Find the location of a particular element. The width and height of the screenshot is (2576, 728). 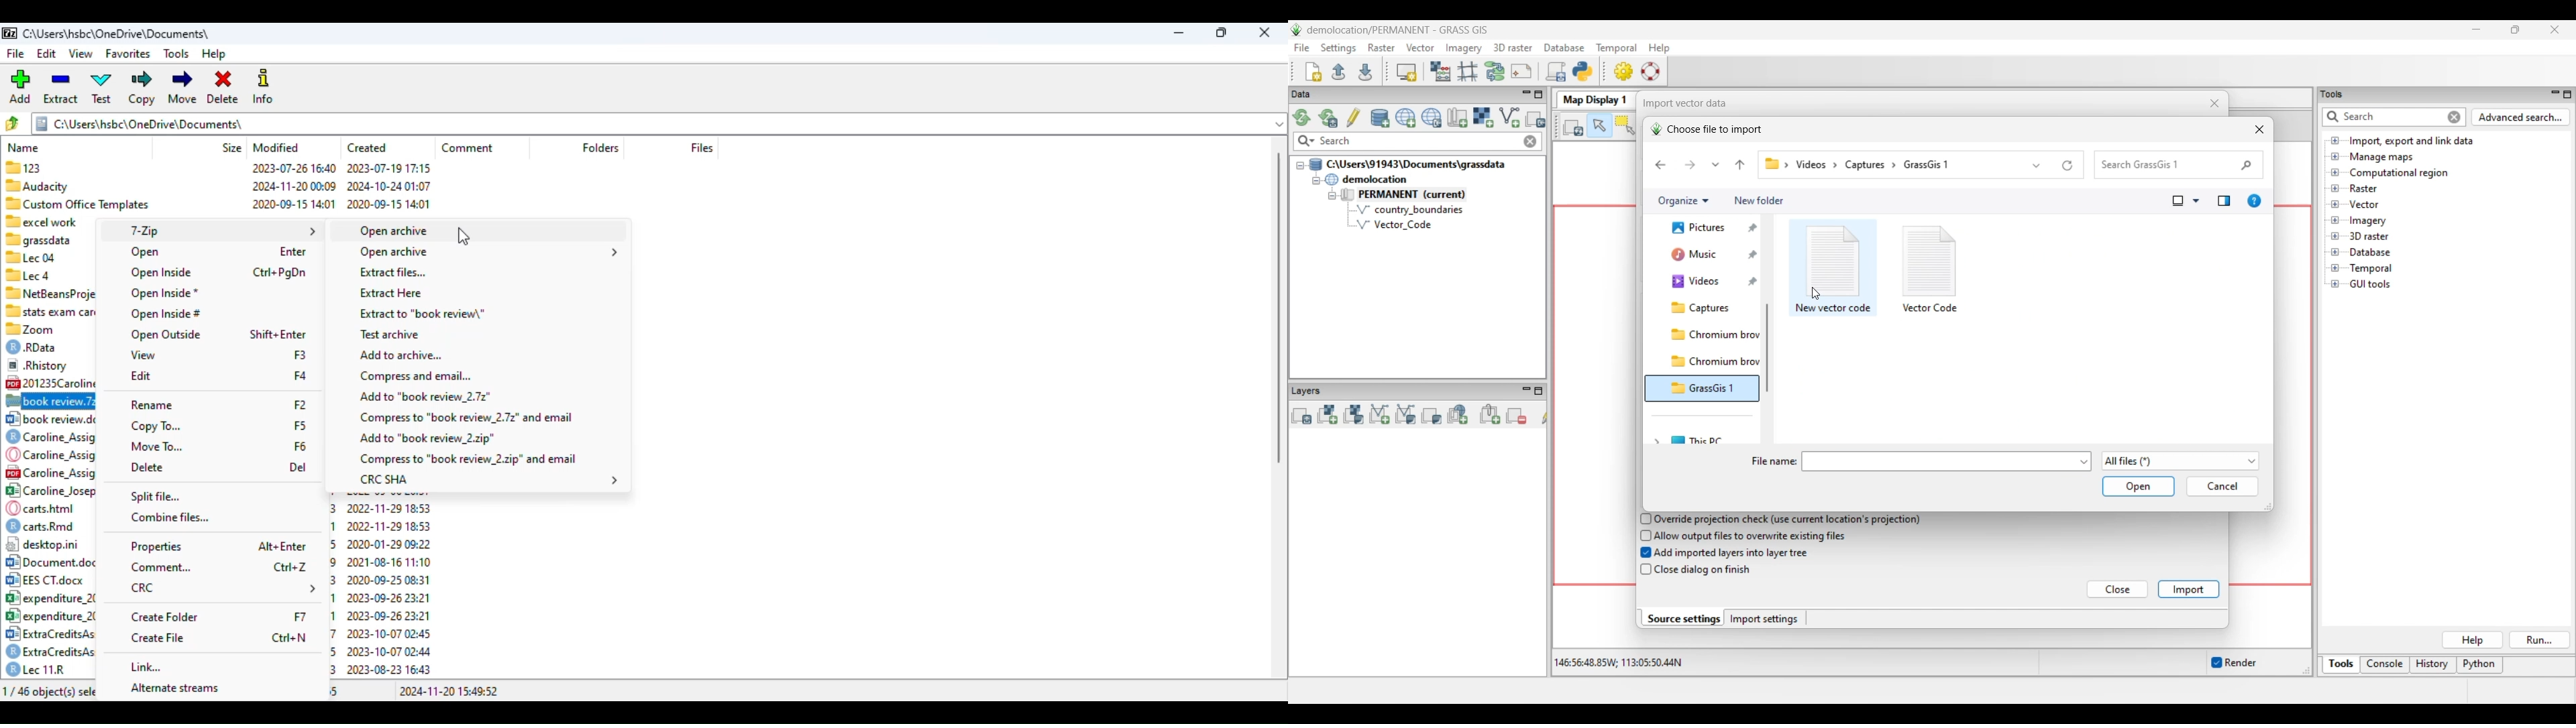

edit is located at coordinates (142, 376).